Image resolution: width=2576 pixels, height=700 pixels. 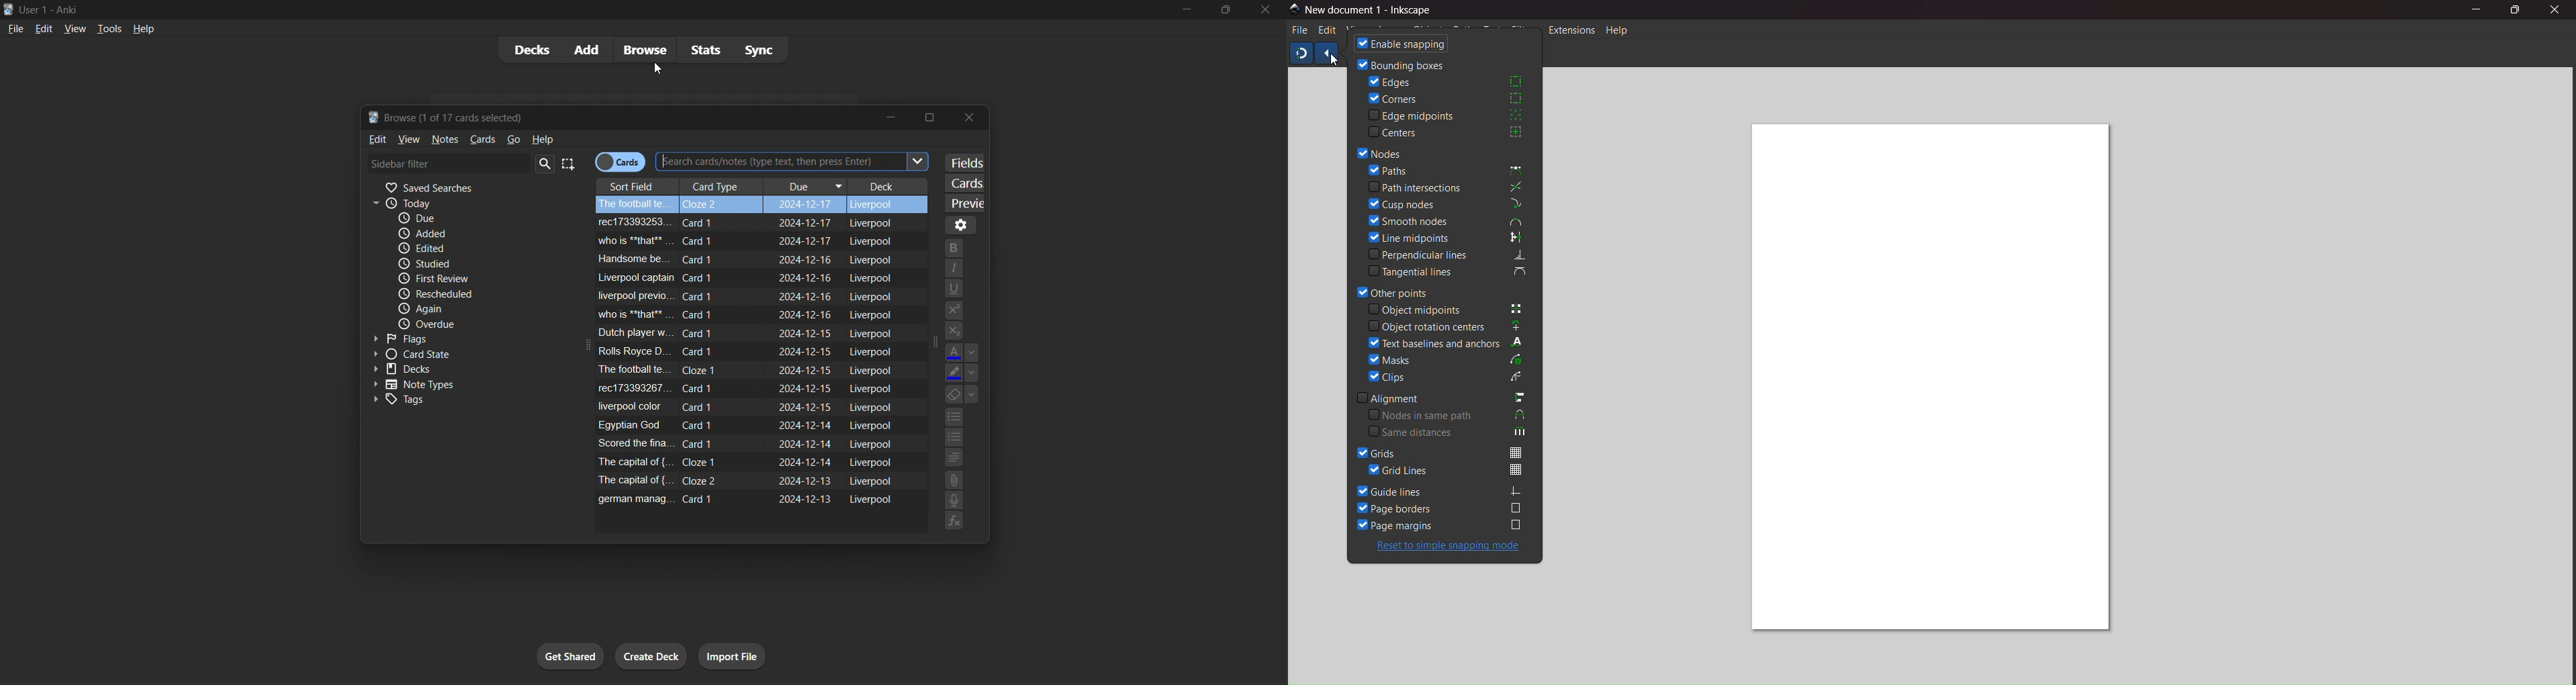 I want to click on today, so click(x=468, y=204).